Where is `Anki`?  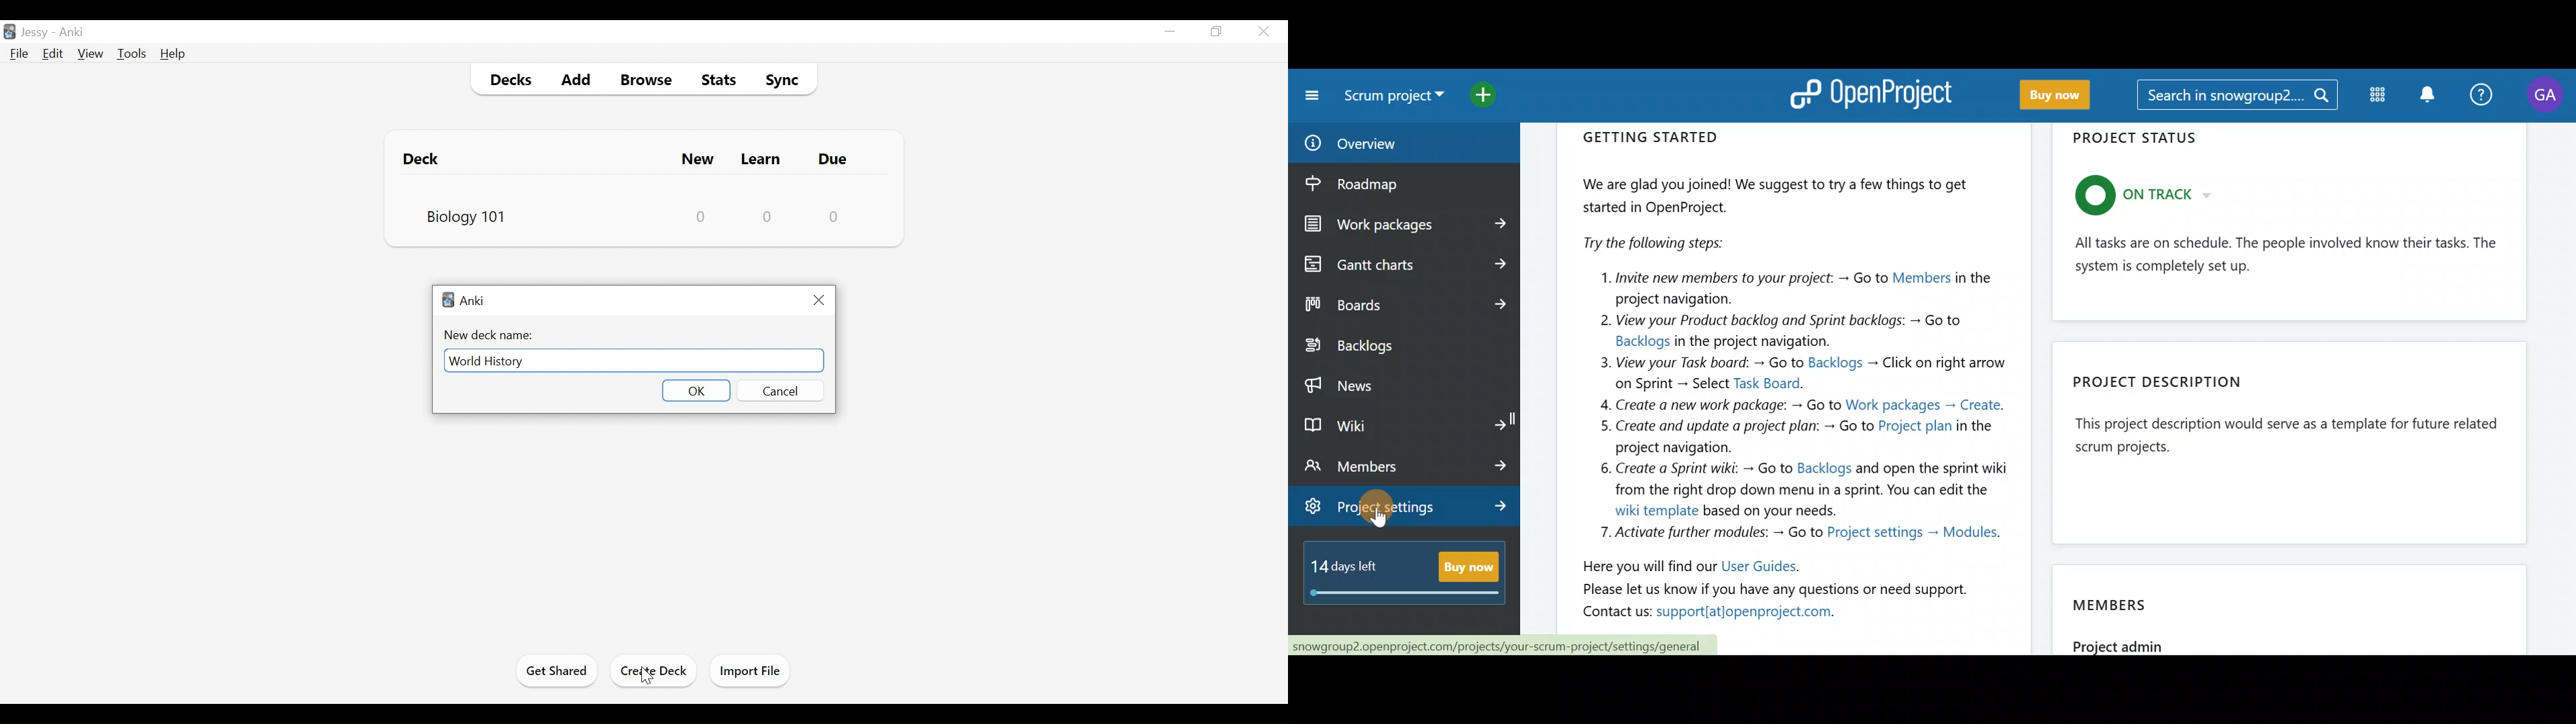
Anki is located at coordinates (75, 32).